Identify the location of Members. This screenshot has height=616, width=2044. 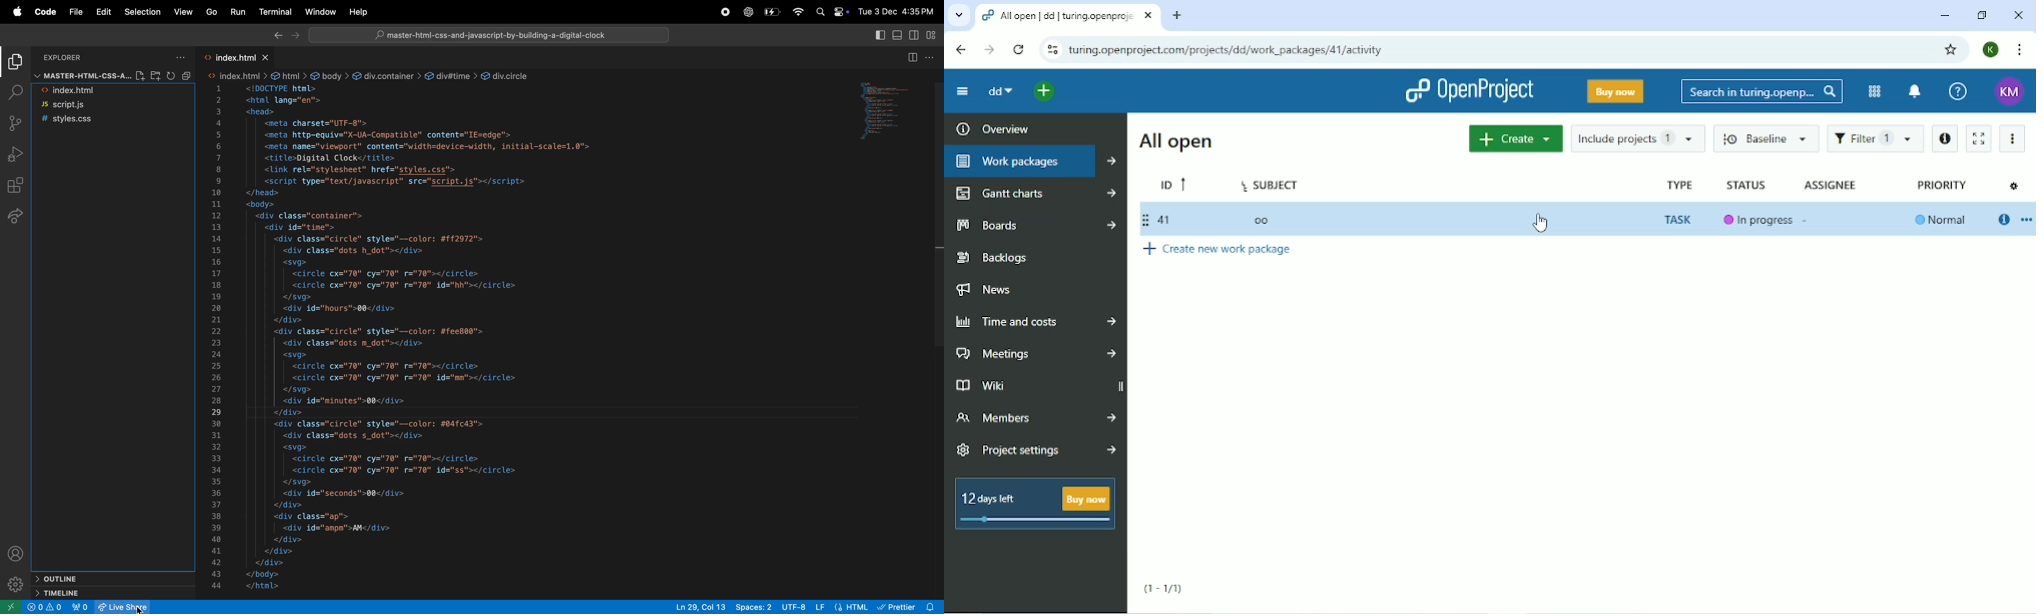
(1036, 416).